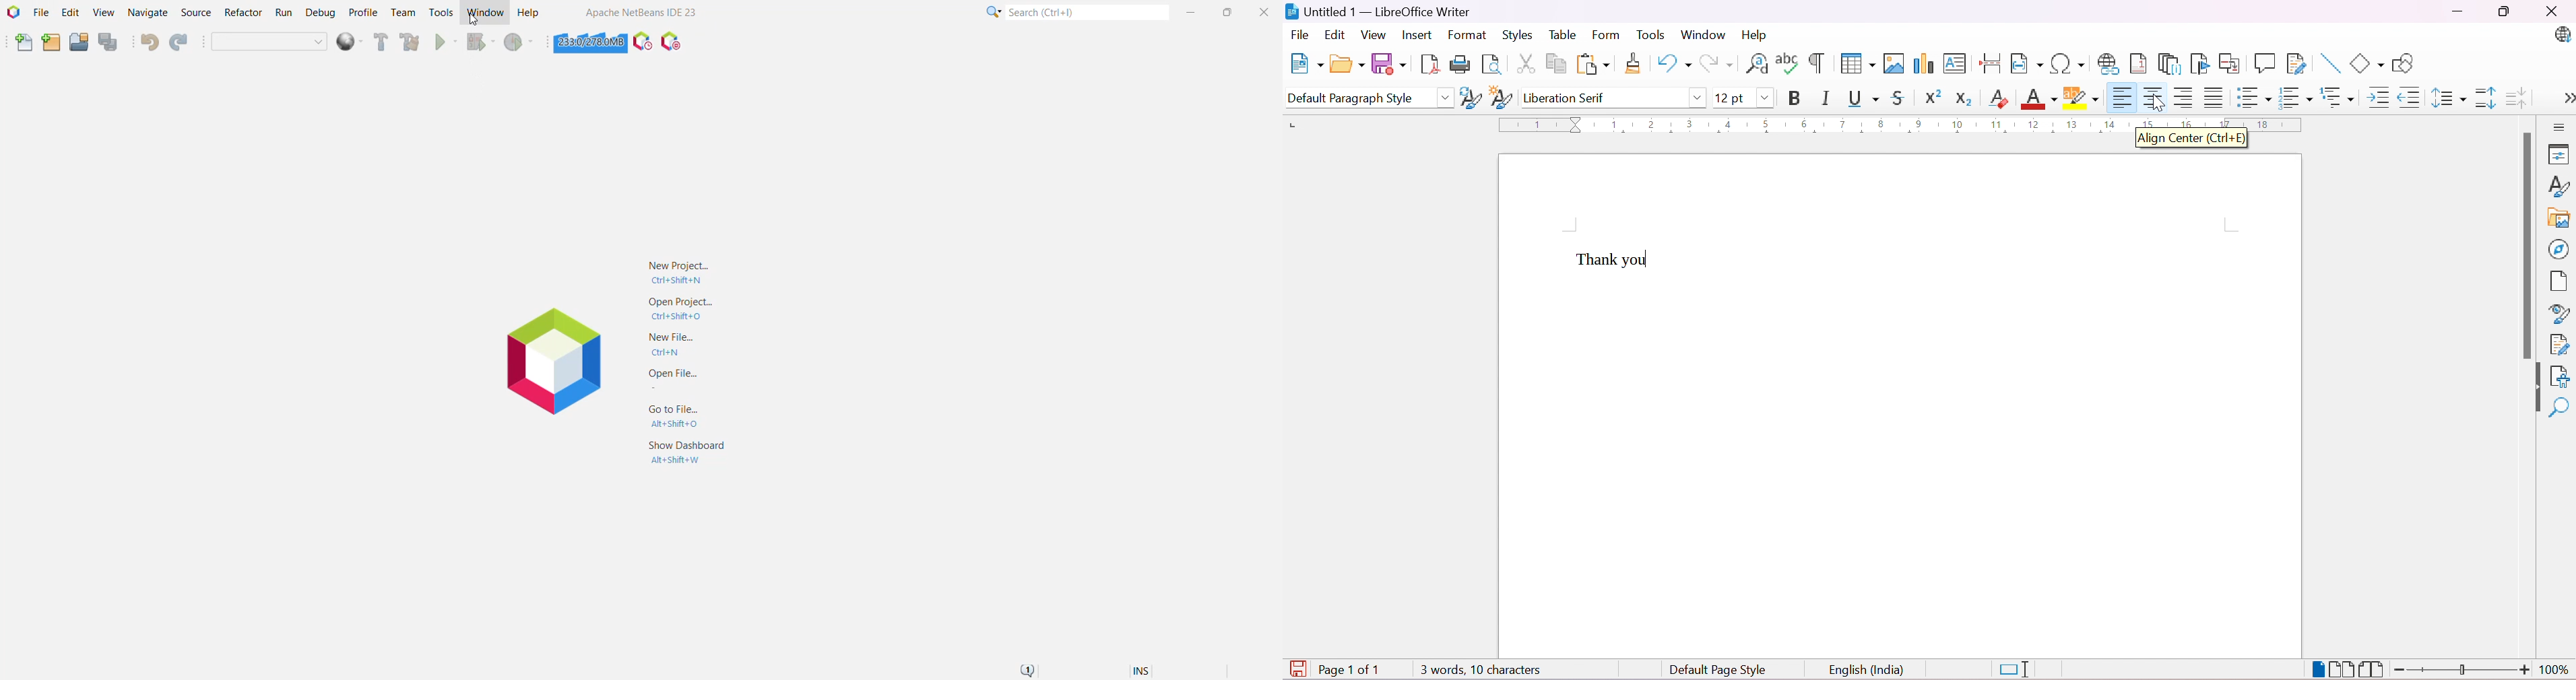 The height and width of the screenshot is (700, 2576). Describe the element at coordinates (2555, 314) in the screenshot. I see `Style Inspector` at that location.